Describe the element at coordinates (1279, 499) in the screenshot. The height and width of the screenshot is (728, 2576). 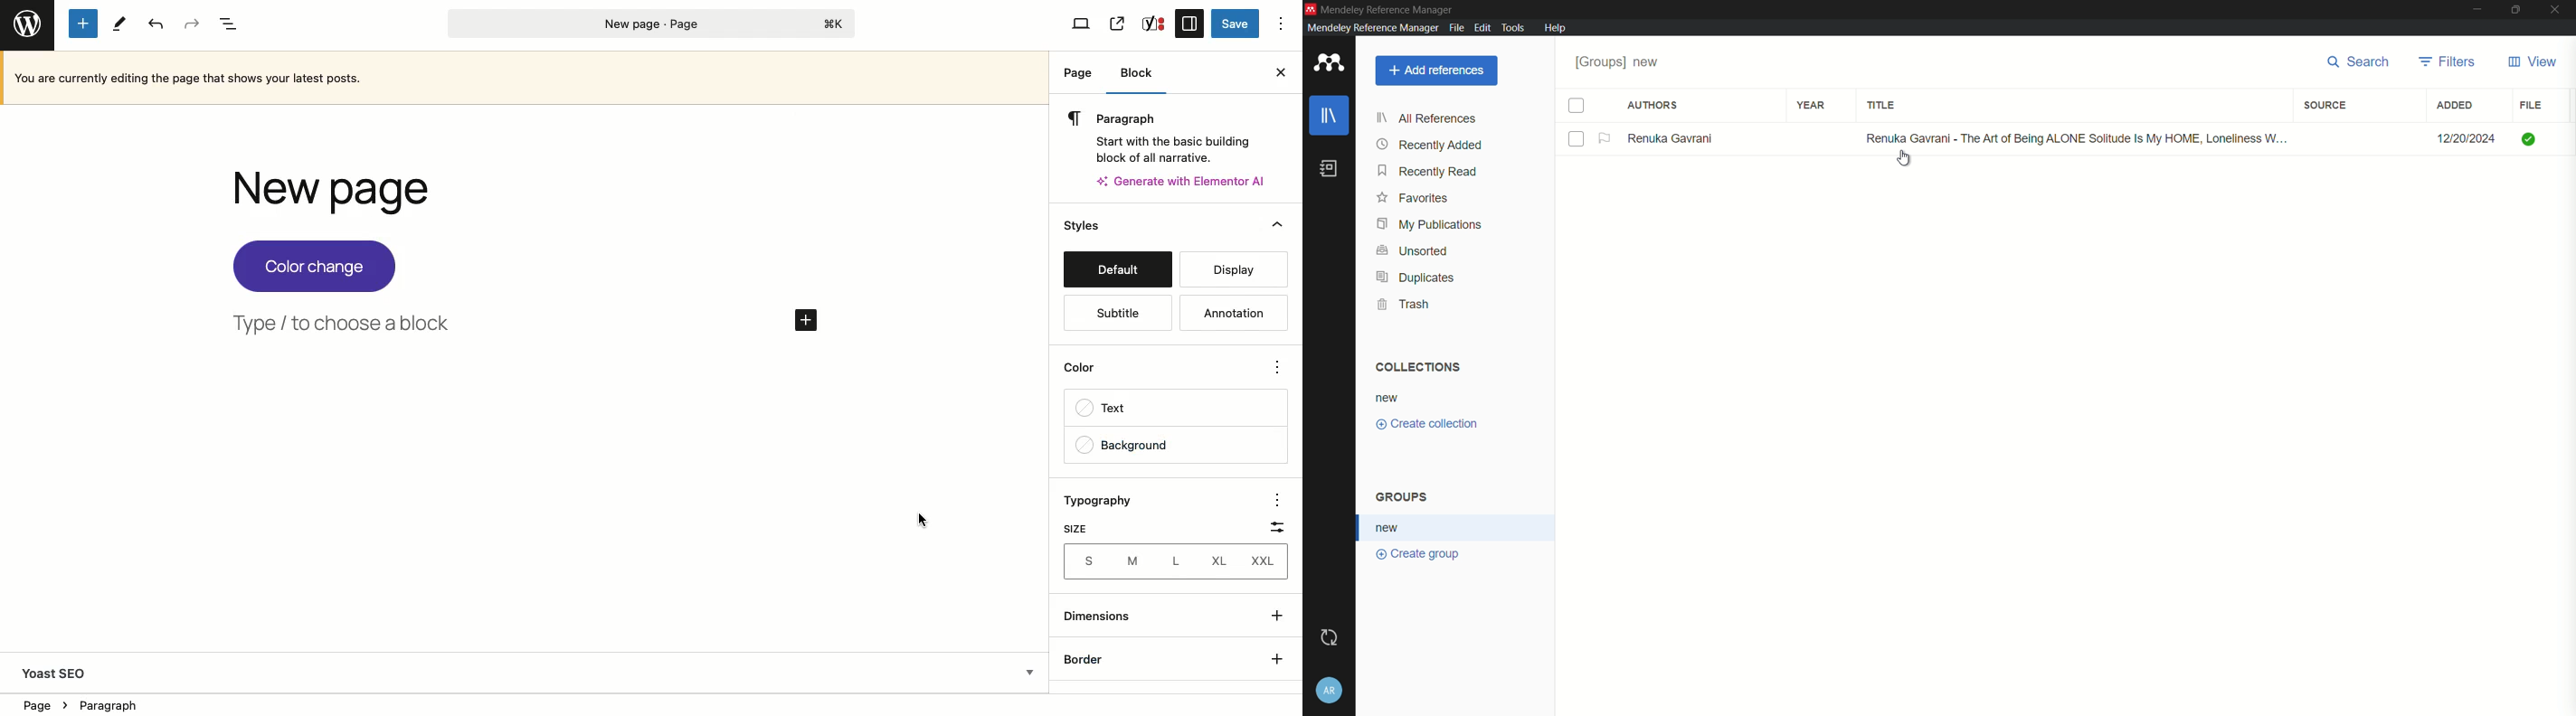
I see `options` at that location.